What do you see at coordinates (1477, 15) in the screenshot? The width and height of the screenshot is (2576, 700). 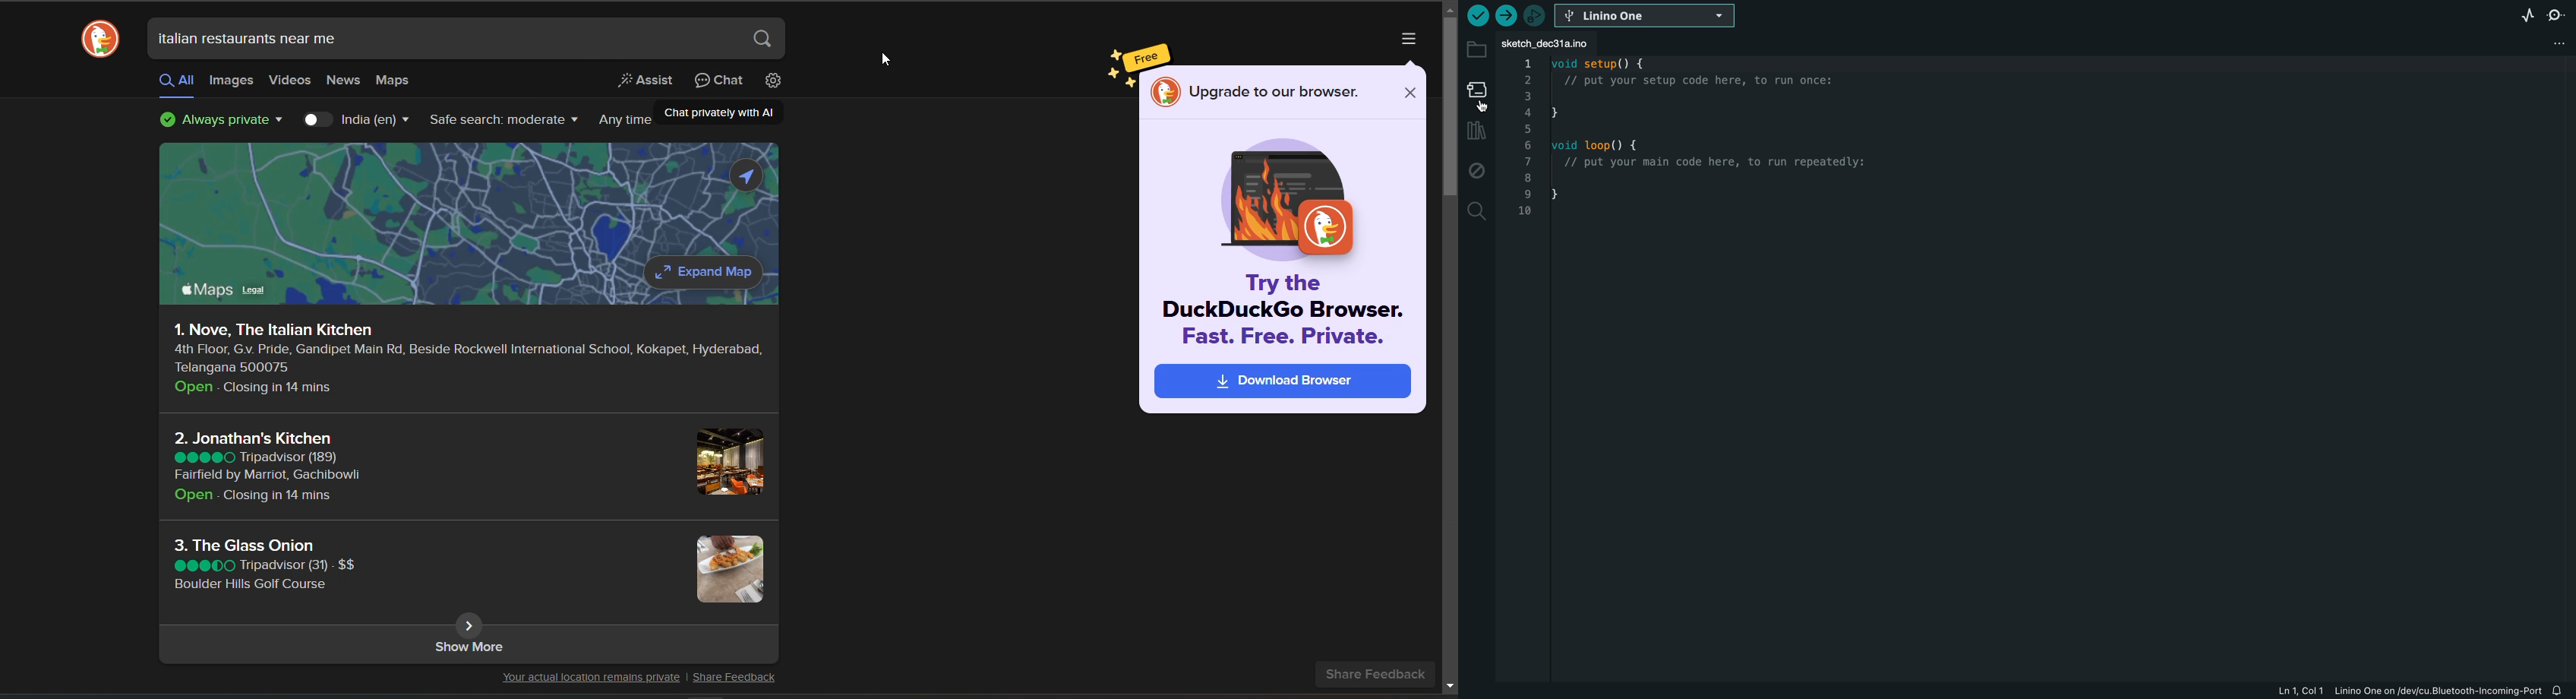 I see `verify` at bounding box center [1477, 15].